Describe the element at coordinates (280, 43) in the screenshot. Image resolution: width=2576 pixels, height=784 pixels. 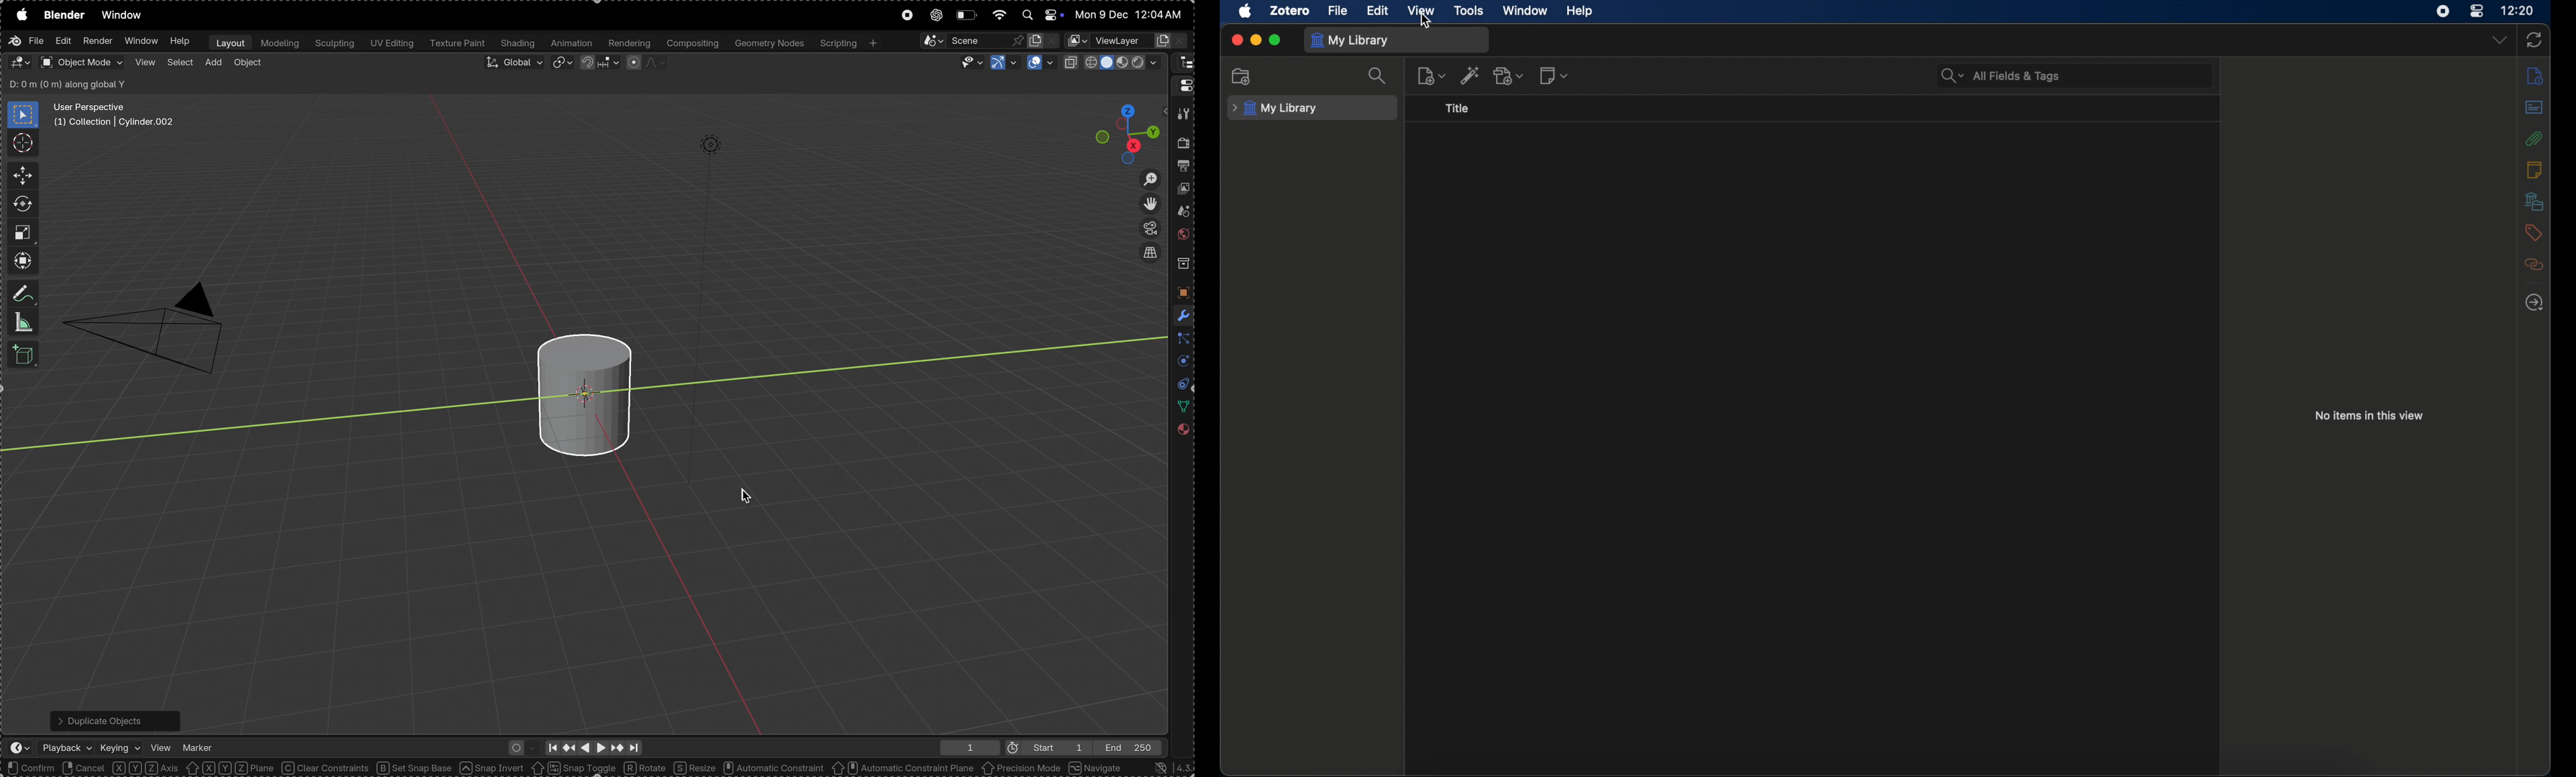
I see `modelling` at that location.